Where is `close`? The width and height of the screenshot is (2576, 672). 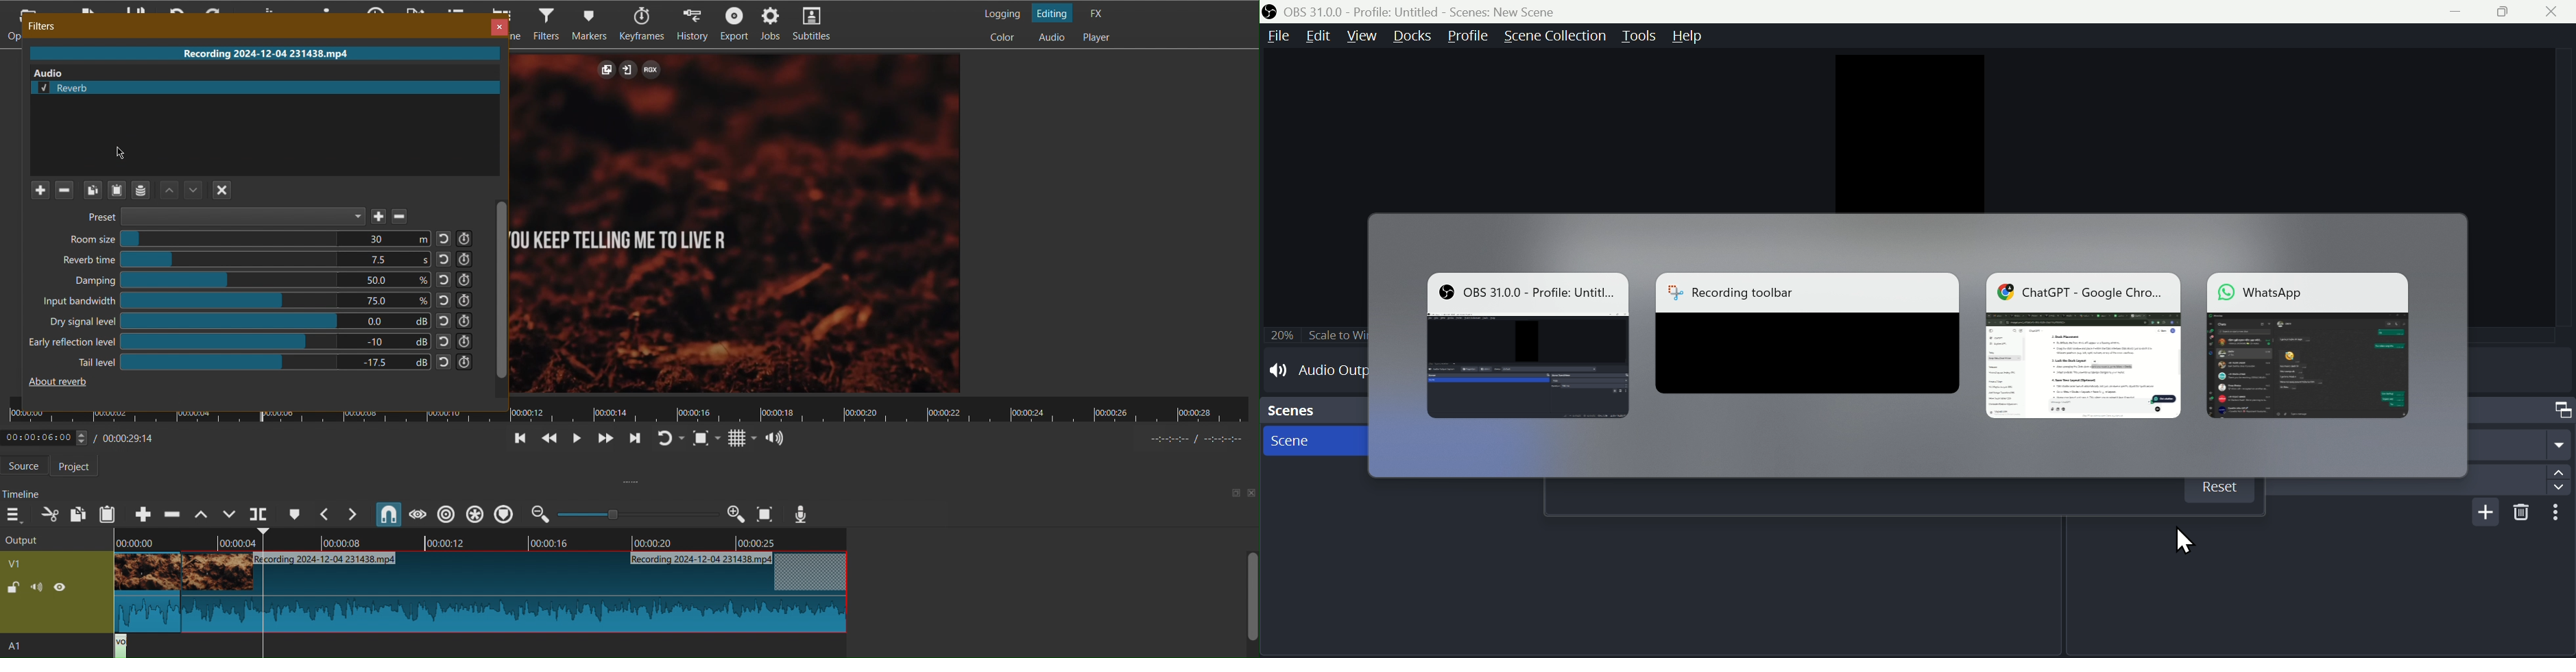
close is located at coordinates (2550, 13).